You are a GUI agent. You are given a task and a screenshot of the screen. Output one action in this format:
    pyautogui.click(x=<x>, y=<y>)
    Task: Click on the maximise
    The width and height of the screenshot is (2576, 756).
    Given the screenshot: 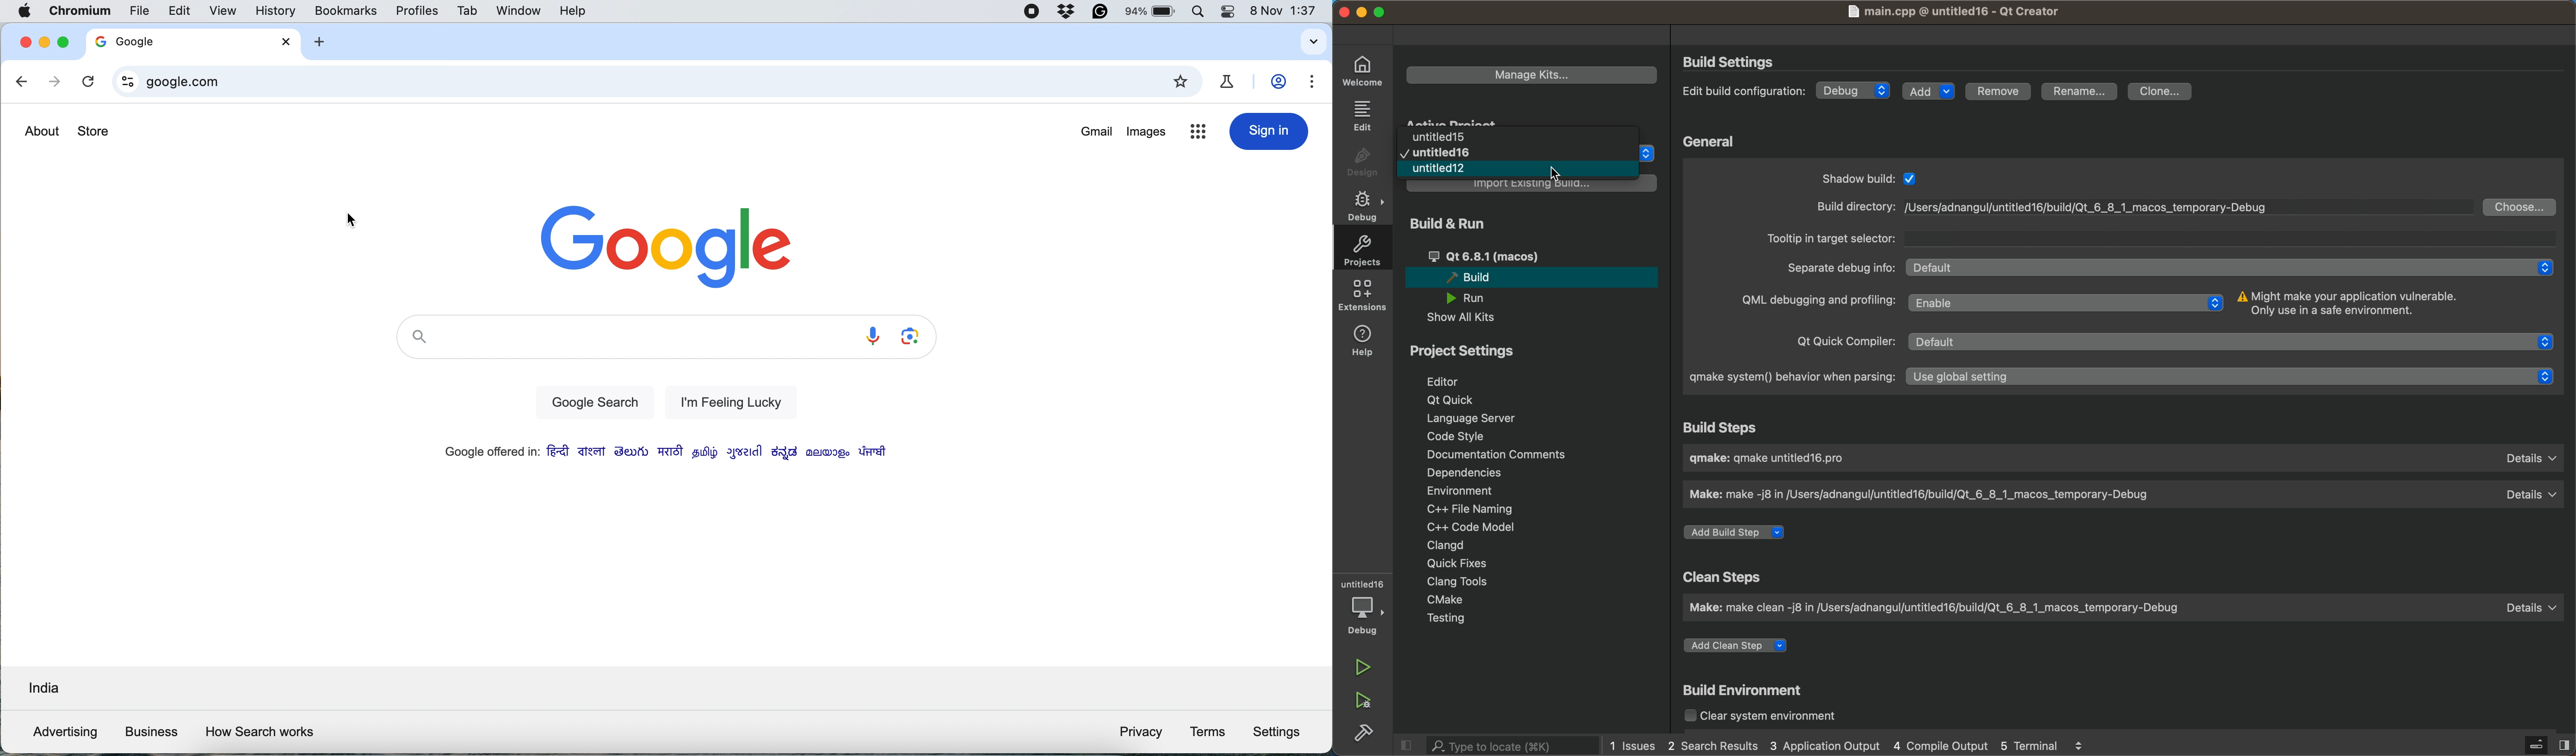 What is the action you would take?
    pyautogui.click(x=61, y=42)
    